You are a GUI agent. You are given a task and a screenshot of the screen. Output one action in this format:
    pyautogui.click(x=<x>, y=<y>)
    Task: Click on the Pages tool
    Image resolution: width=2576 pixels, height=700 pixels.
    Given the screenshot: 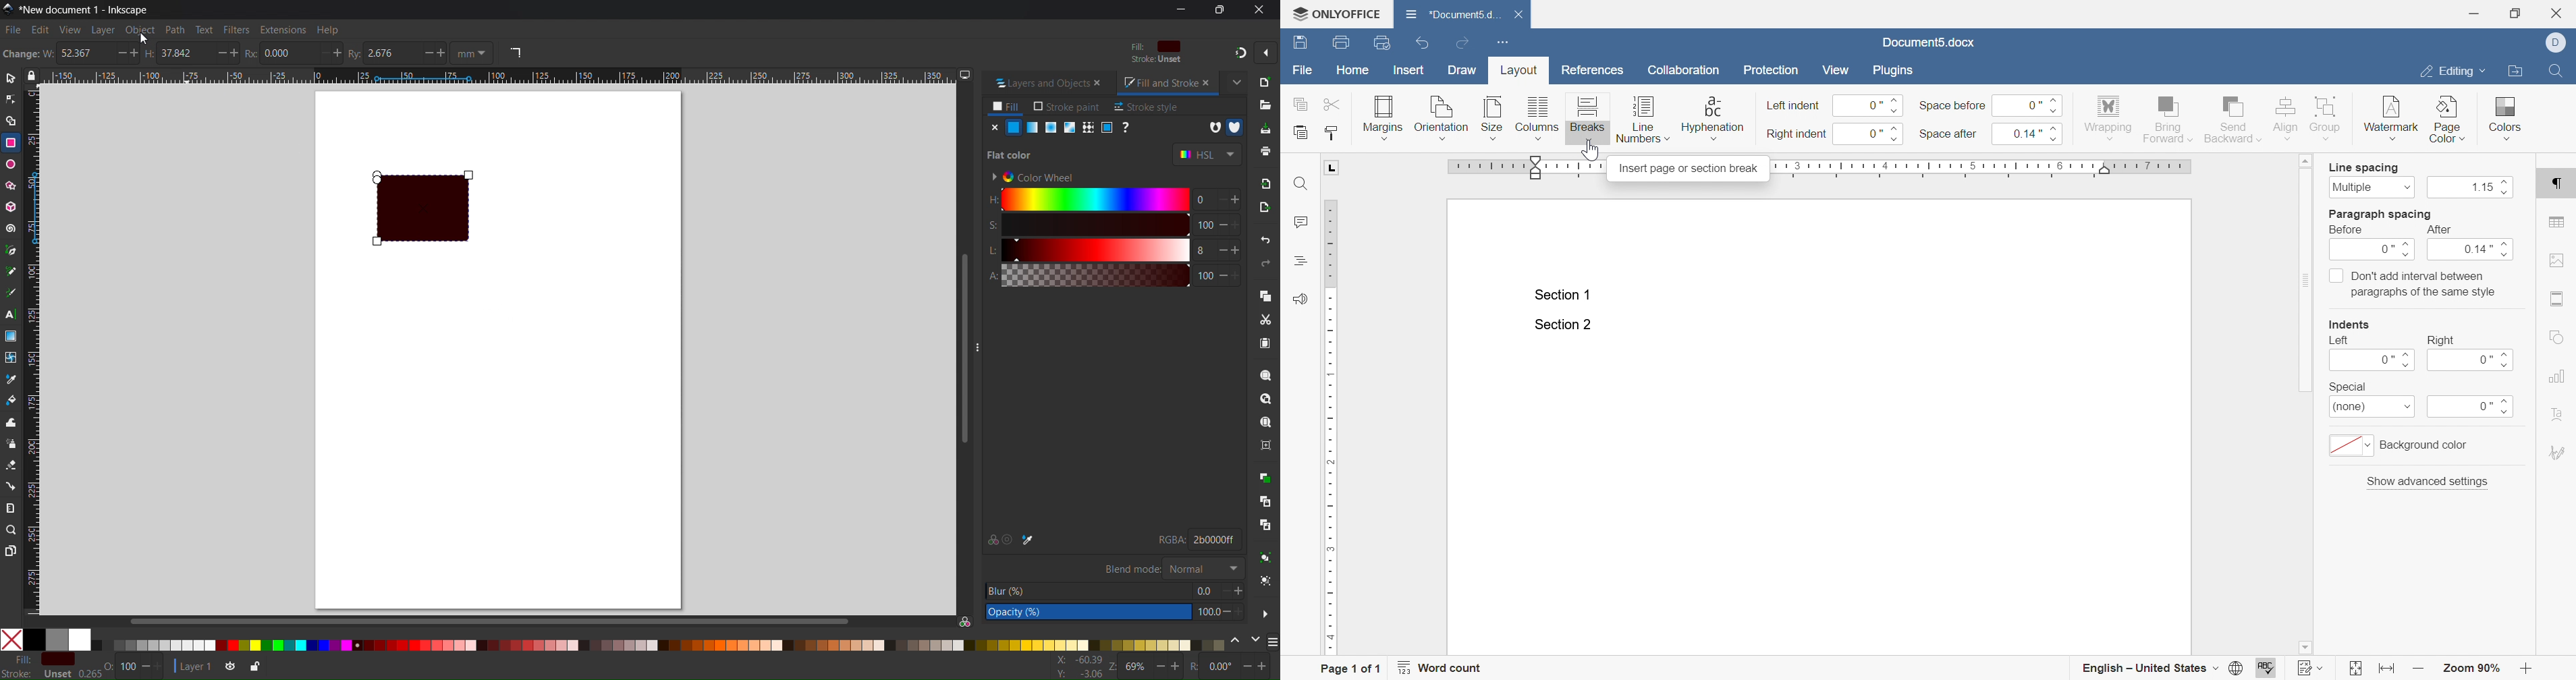 What is the action you would take?
    pyautogui.click(x=11, y=550)
    